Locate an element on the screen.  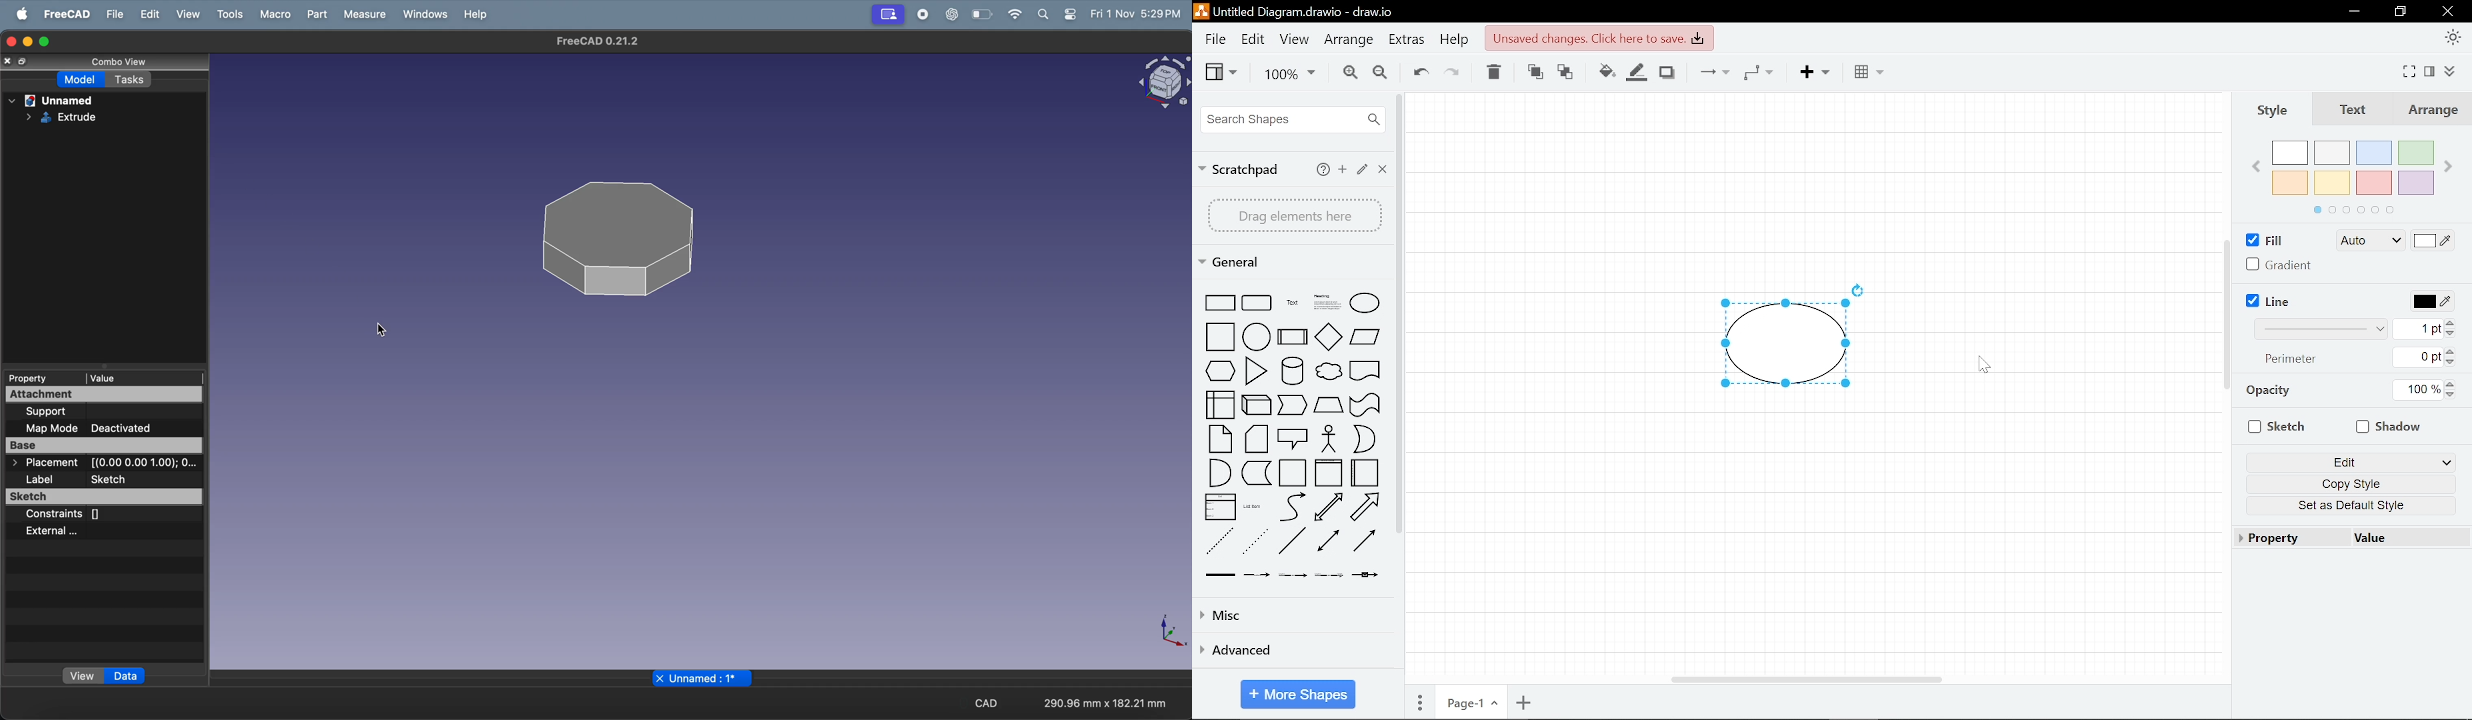
Add scratchpad is located at coordinates (1344, 169).